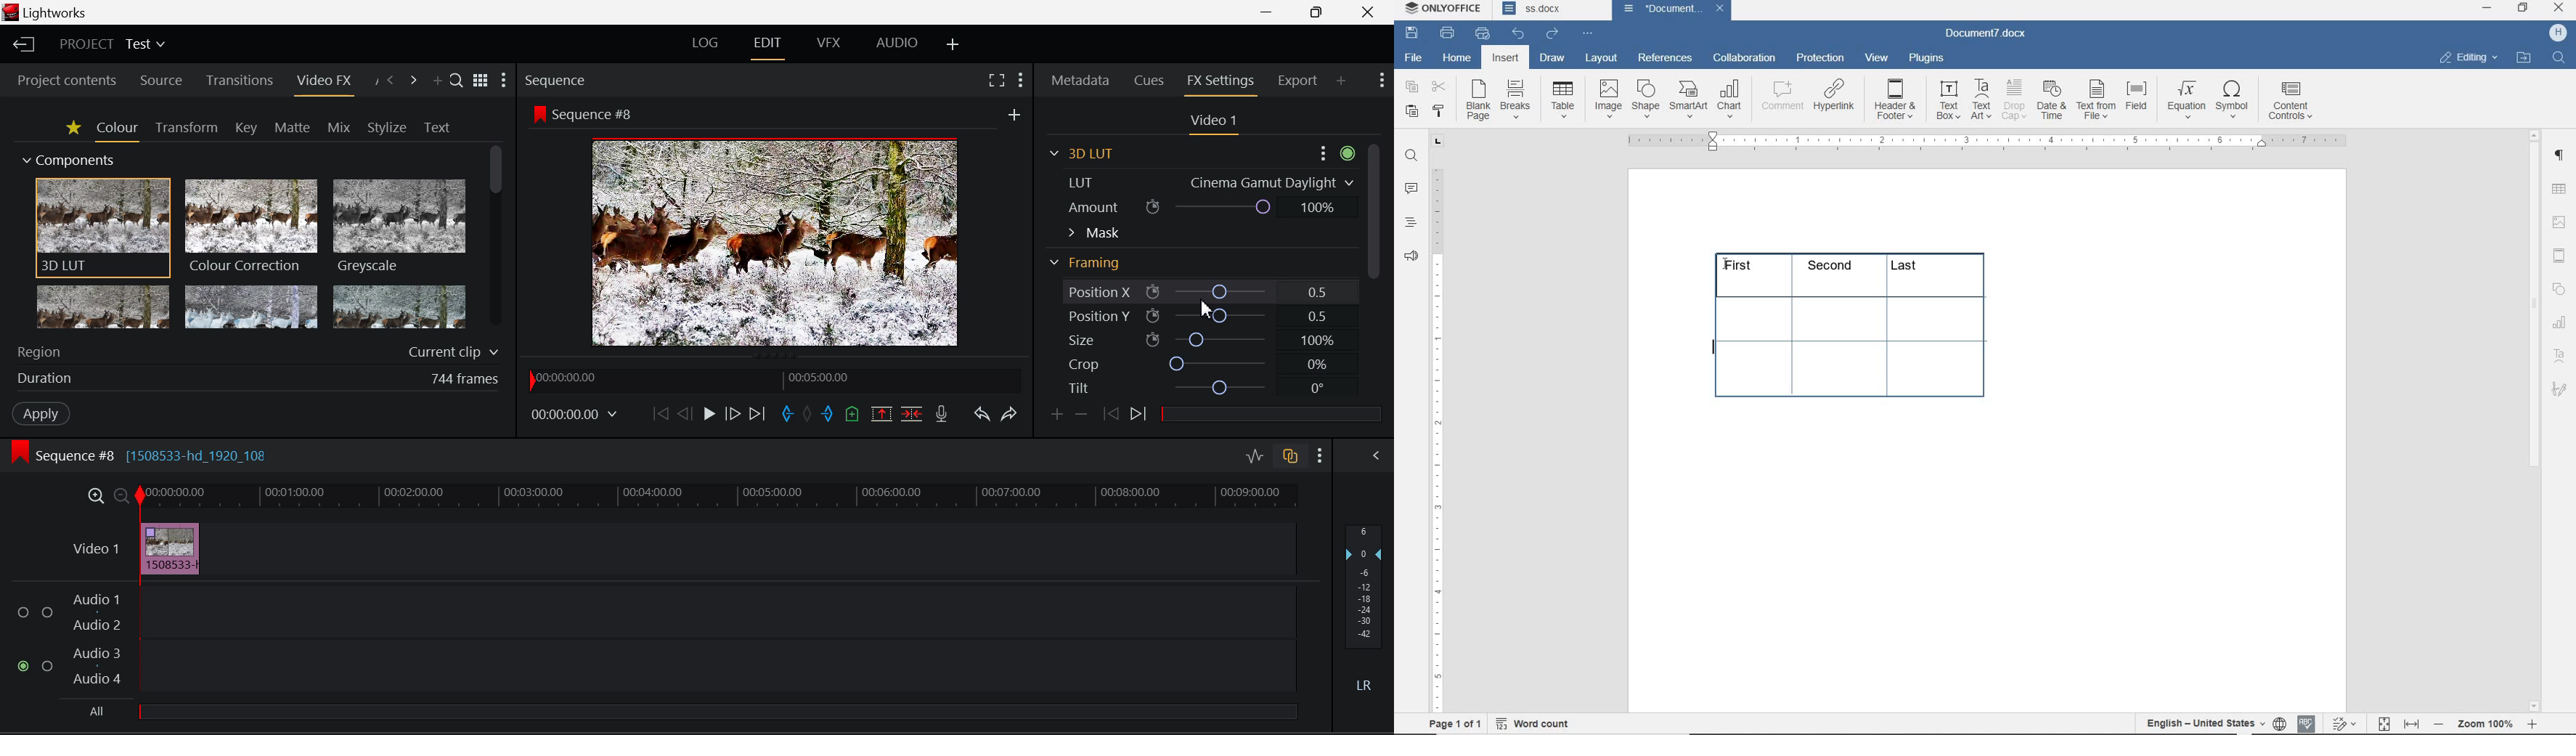 The width and height of the screenshot is (2576, 756). Describe the element at coordinates (1609, 99) in the screenshot. I see `image` at that location.